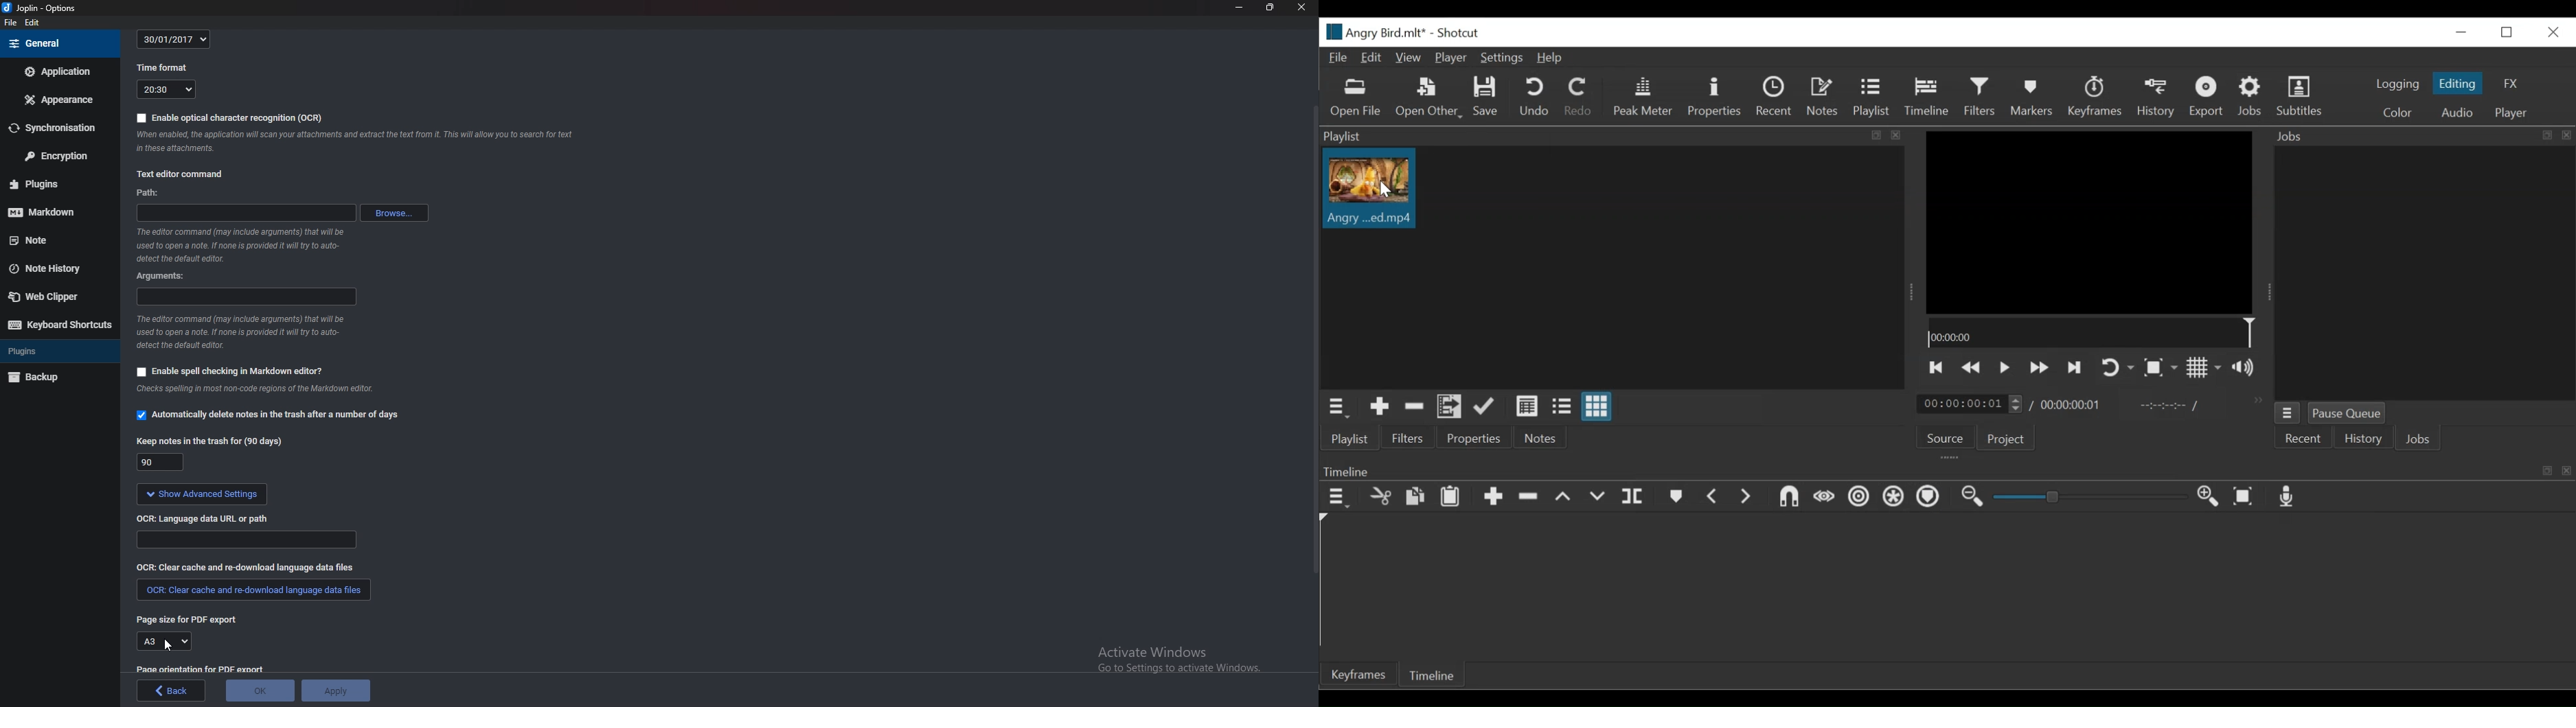 The image size is (2576, 728). I want to click on 90 days, so click(161, 463).